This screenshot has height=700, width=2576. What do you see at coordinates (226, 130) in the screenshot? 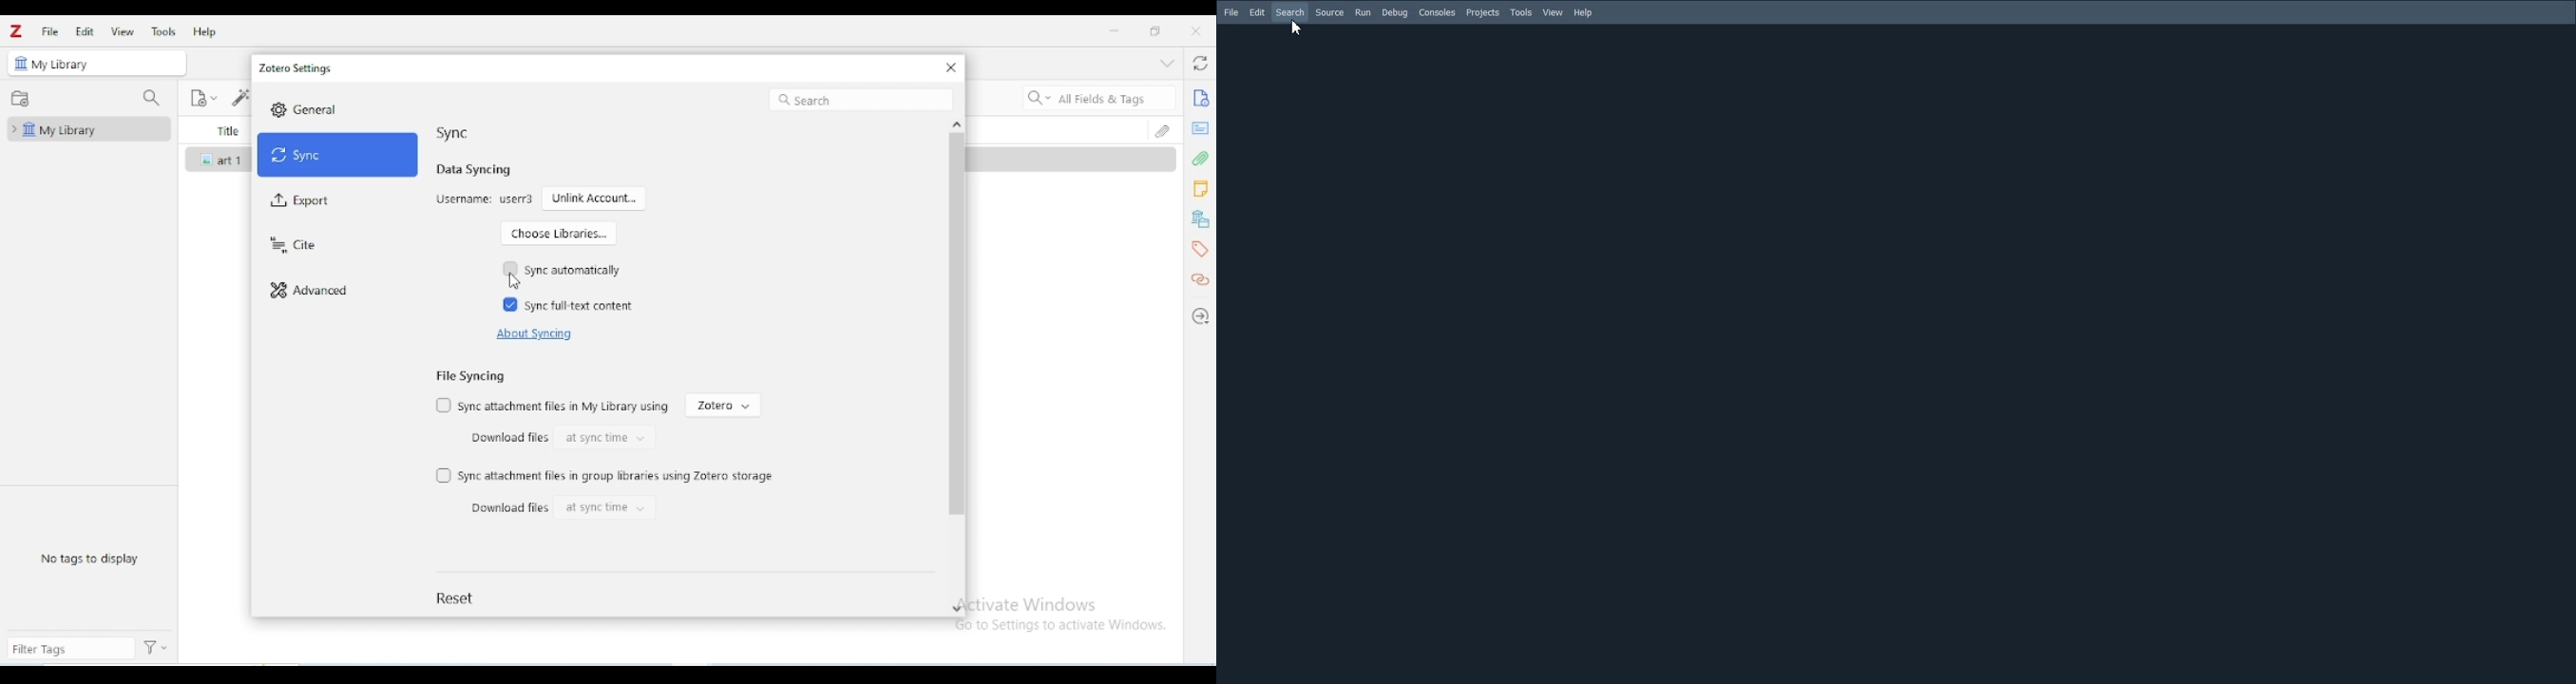
I see `title` at bounding box center [226, 130].